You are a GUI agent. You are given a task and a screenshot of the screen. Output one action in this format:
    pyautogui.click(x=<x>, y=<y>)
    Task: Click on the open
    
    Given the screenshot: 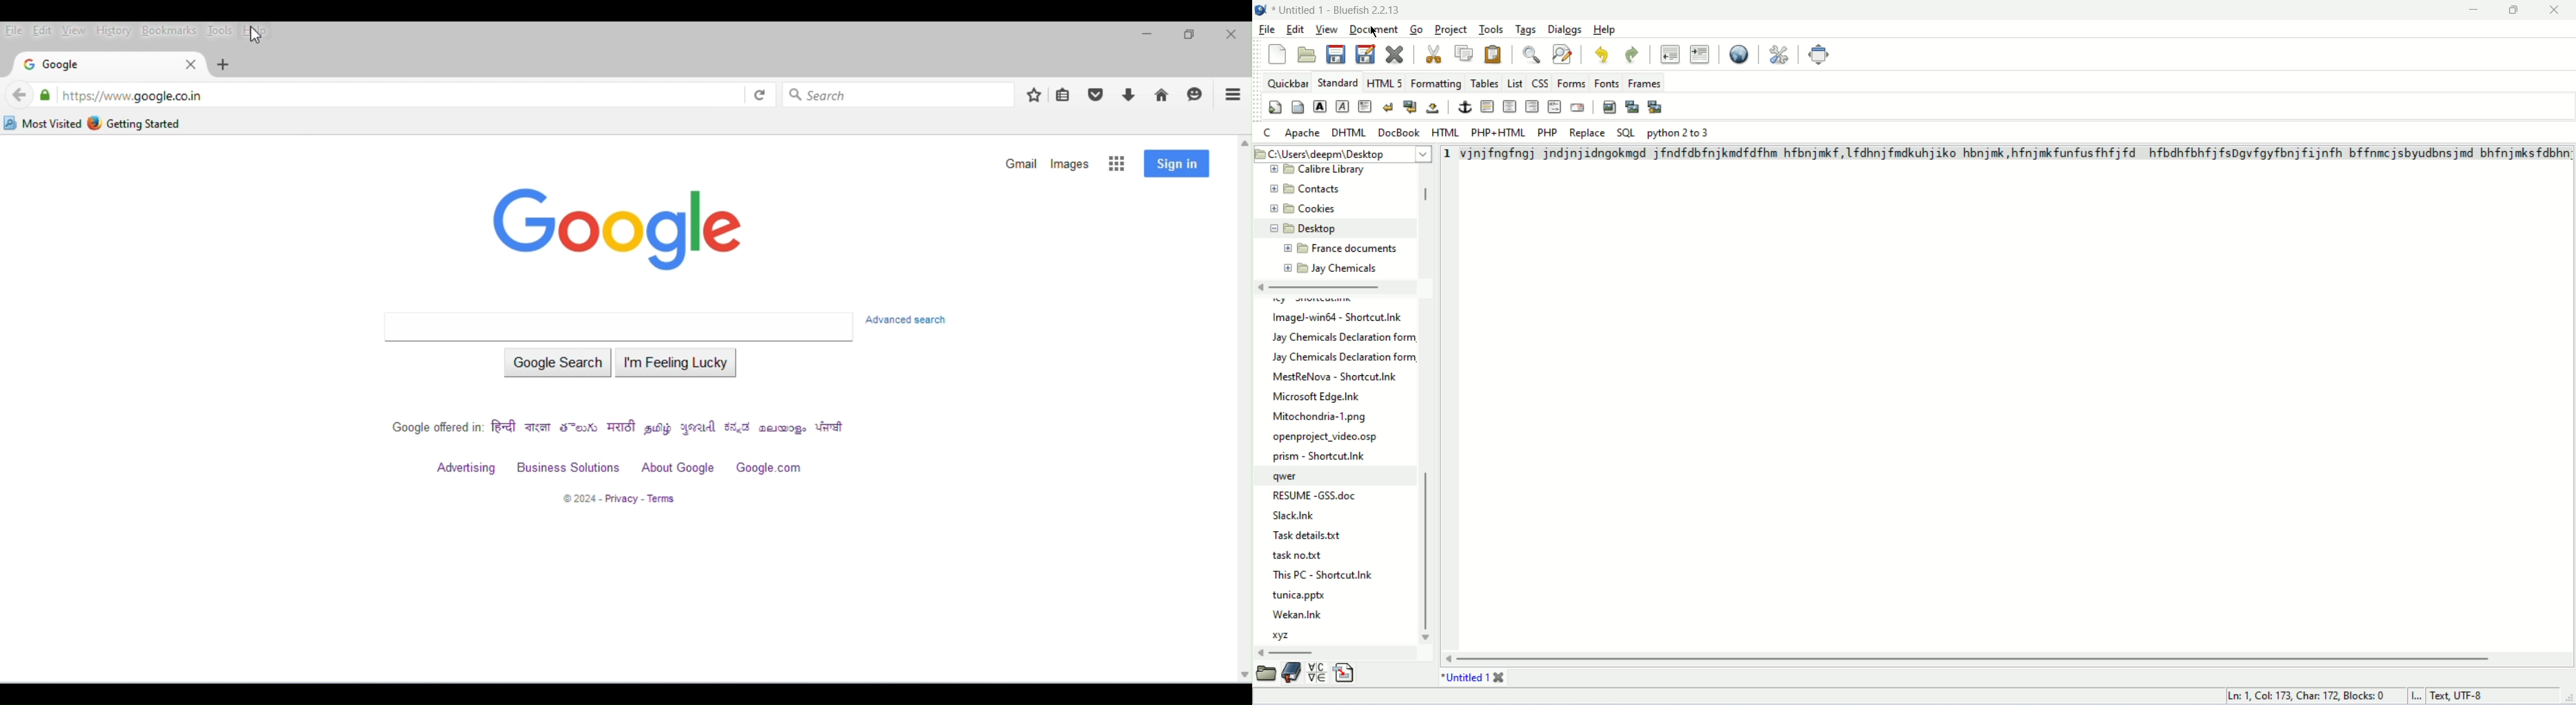 What is the action you would take?
    pyautogui.click(x=1307, y=52)
    